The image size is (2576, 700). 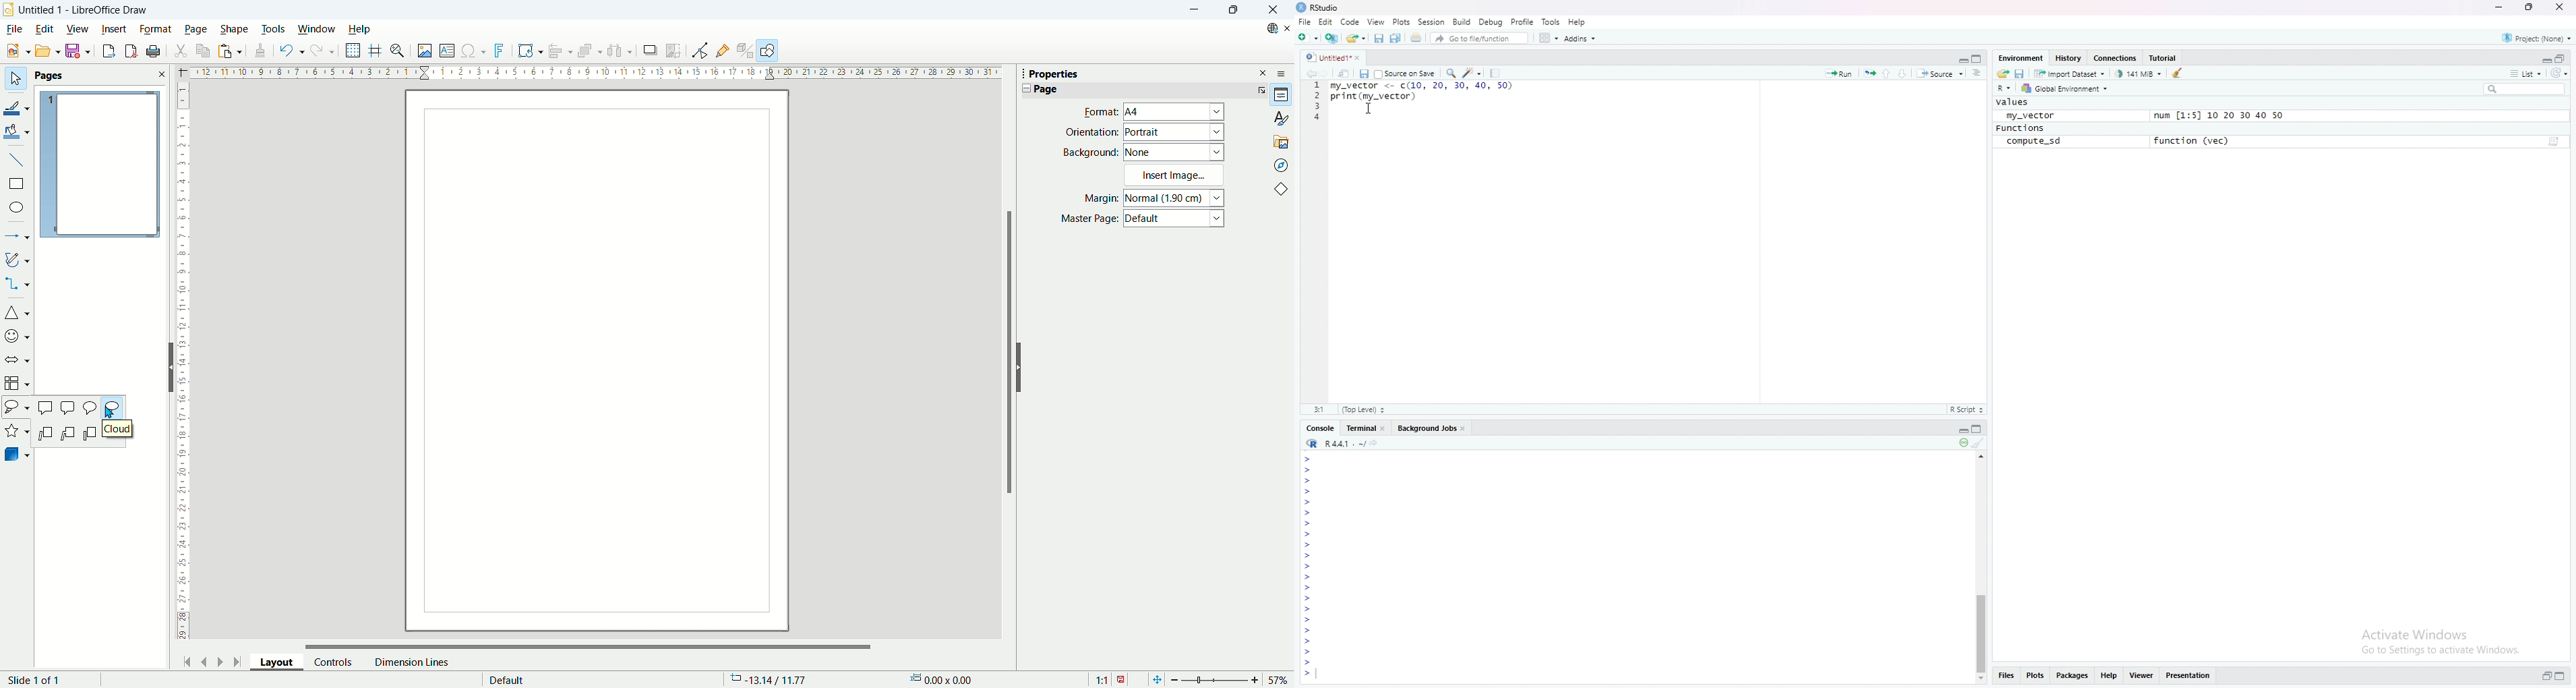 What do you see at coordinates (1310, 588) in the screenshot?
I see `Prompt cursor` at bounding box center [1310, 588].